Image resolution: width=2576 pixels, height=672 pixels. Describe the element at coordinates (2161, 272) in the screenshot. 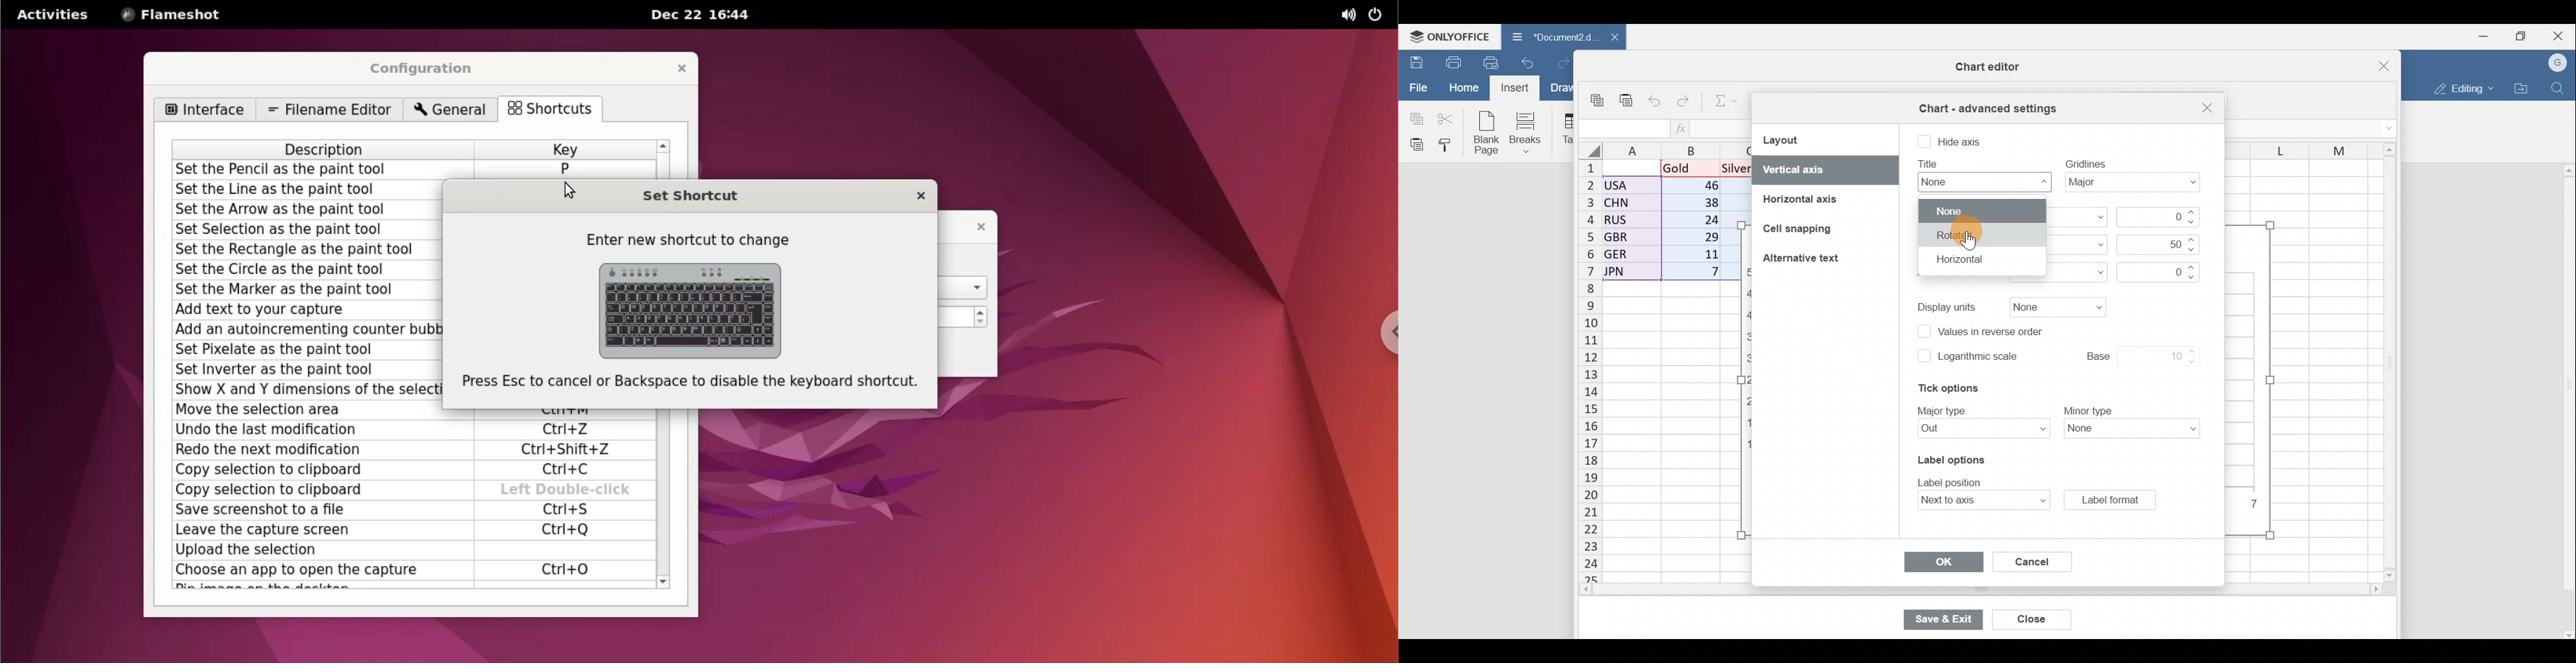

I see `Axis crosses value` at that location.